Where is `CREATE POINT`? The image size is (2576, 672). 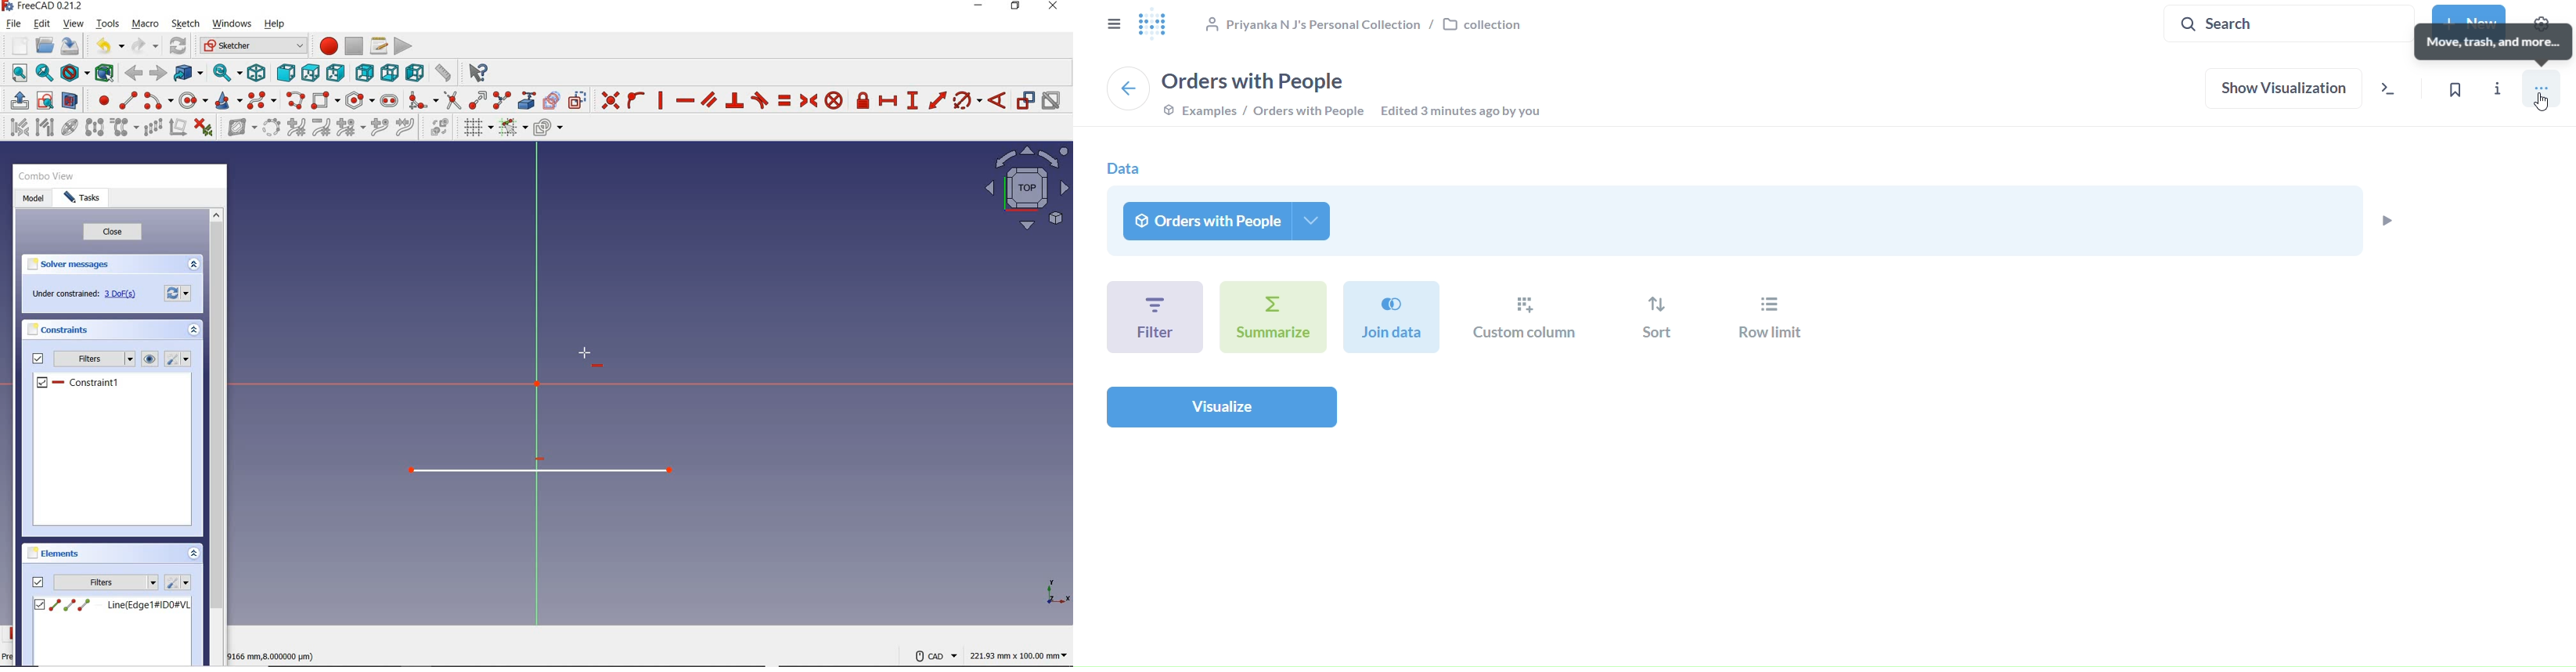
CREATE POINT is located at coordinates (98, 100).